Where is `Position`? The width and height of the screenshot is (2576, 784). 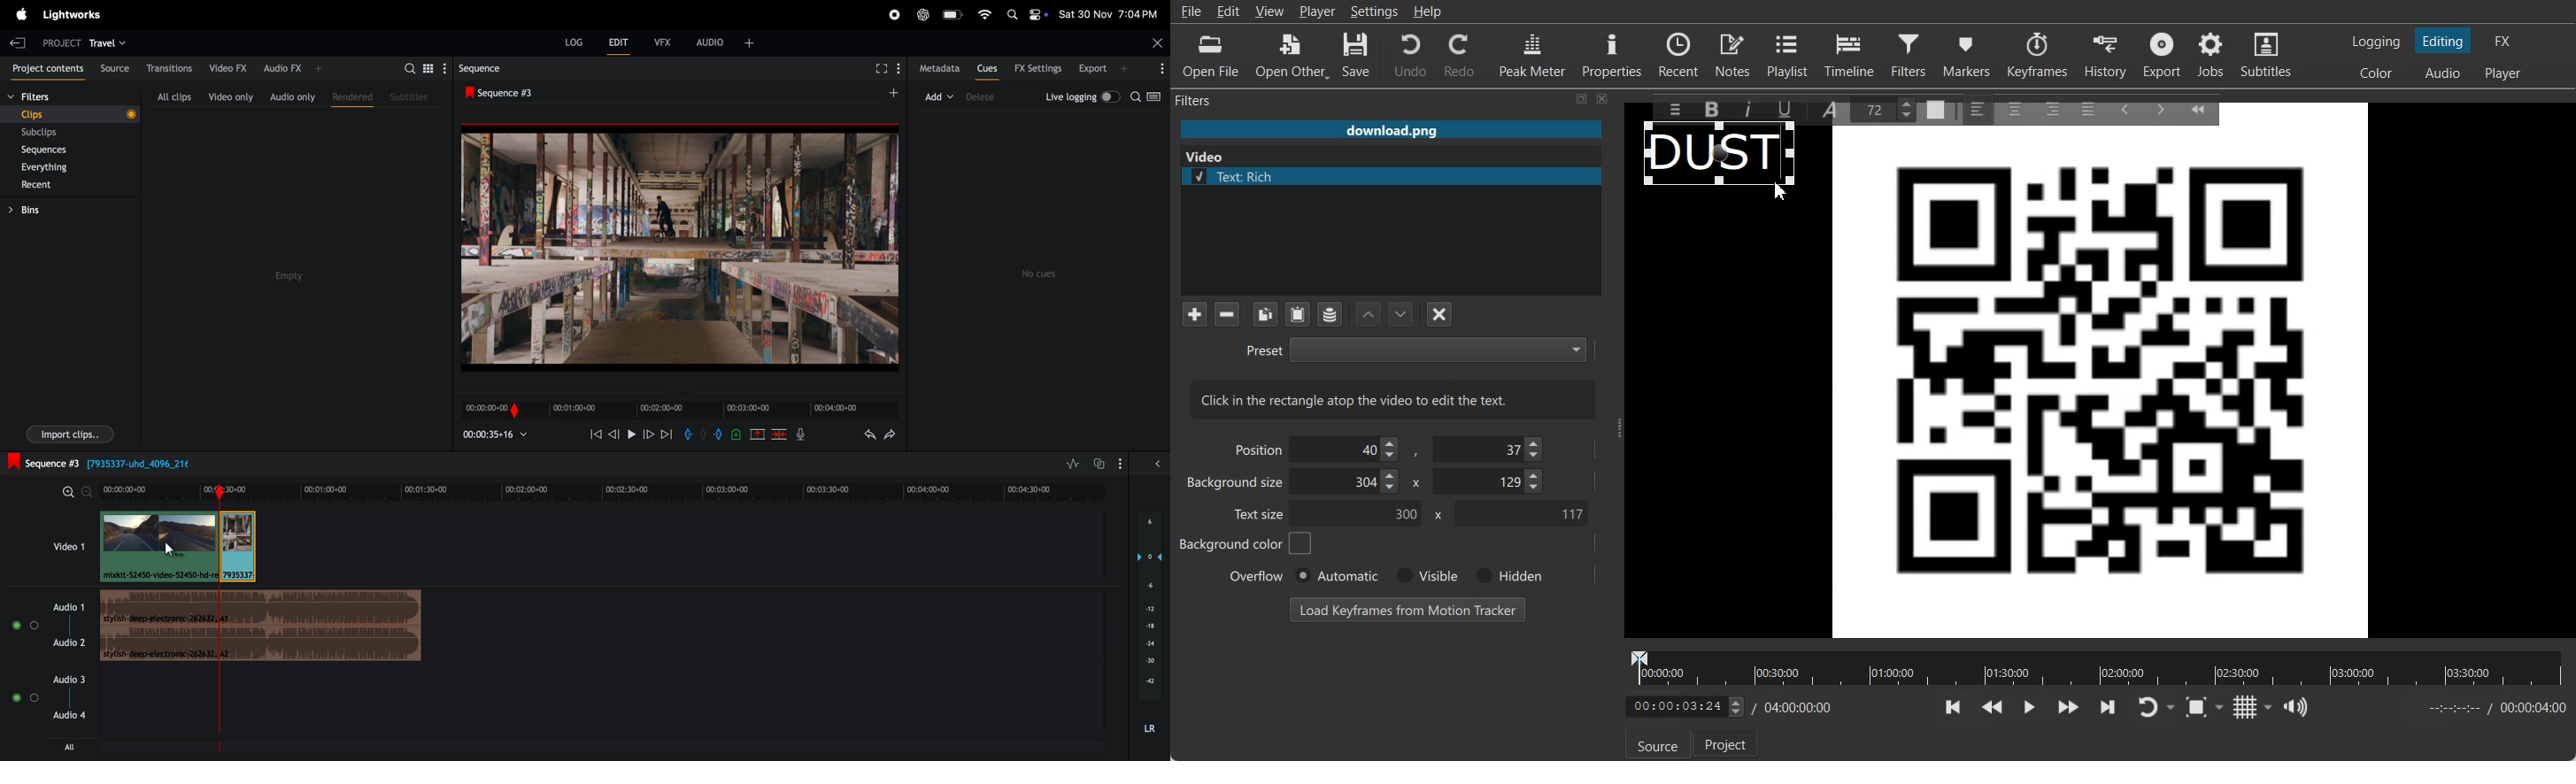
Position is located at coordinates (1255, 449).